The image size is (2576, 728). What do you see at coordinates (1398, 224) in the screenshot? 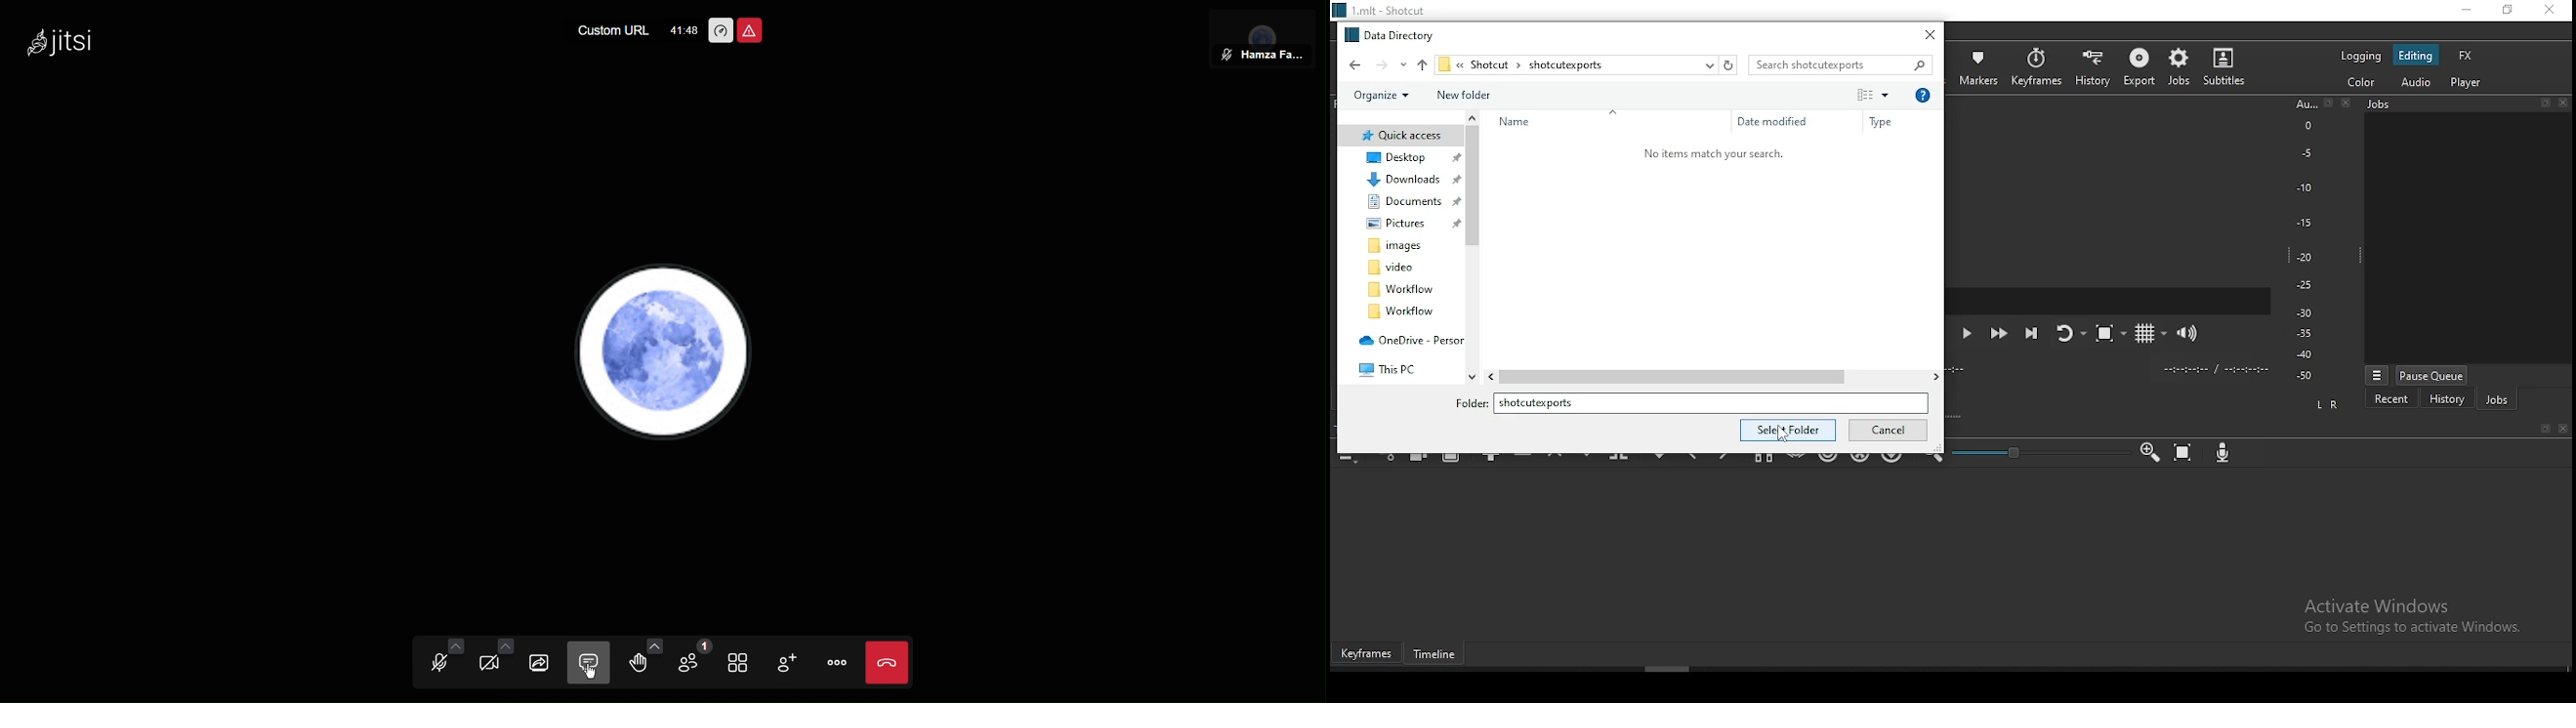
I see `local folder` at bounding box center [1398, 224].